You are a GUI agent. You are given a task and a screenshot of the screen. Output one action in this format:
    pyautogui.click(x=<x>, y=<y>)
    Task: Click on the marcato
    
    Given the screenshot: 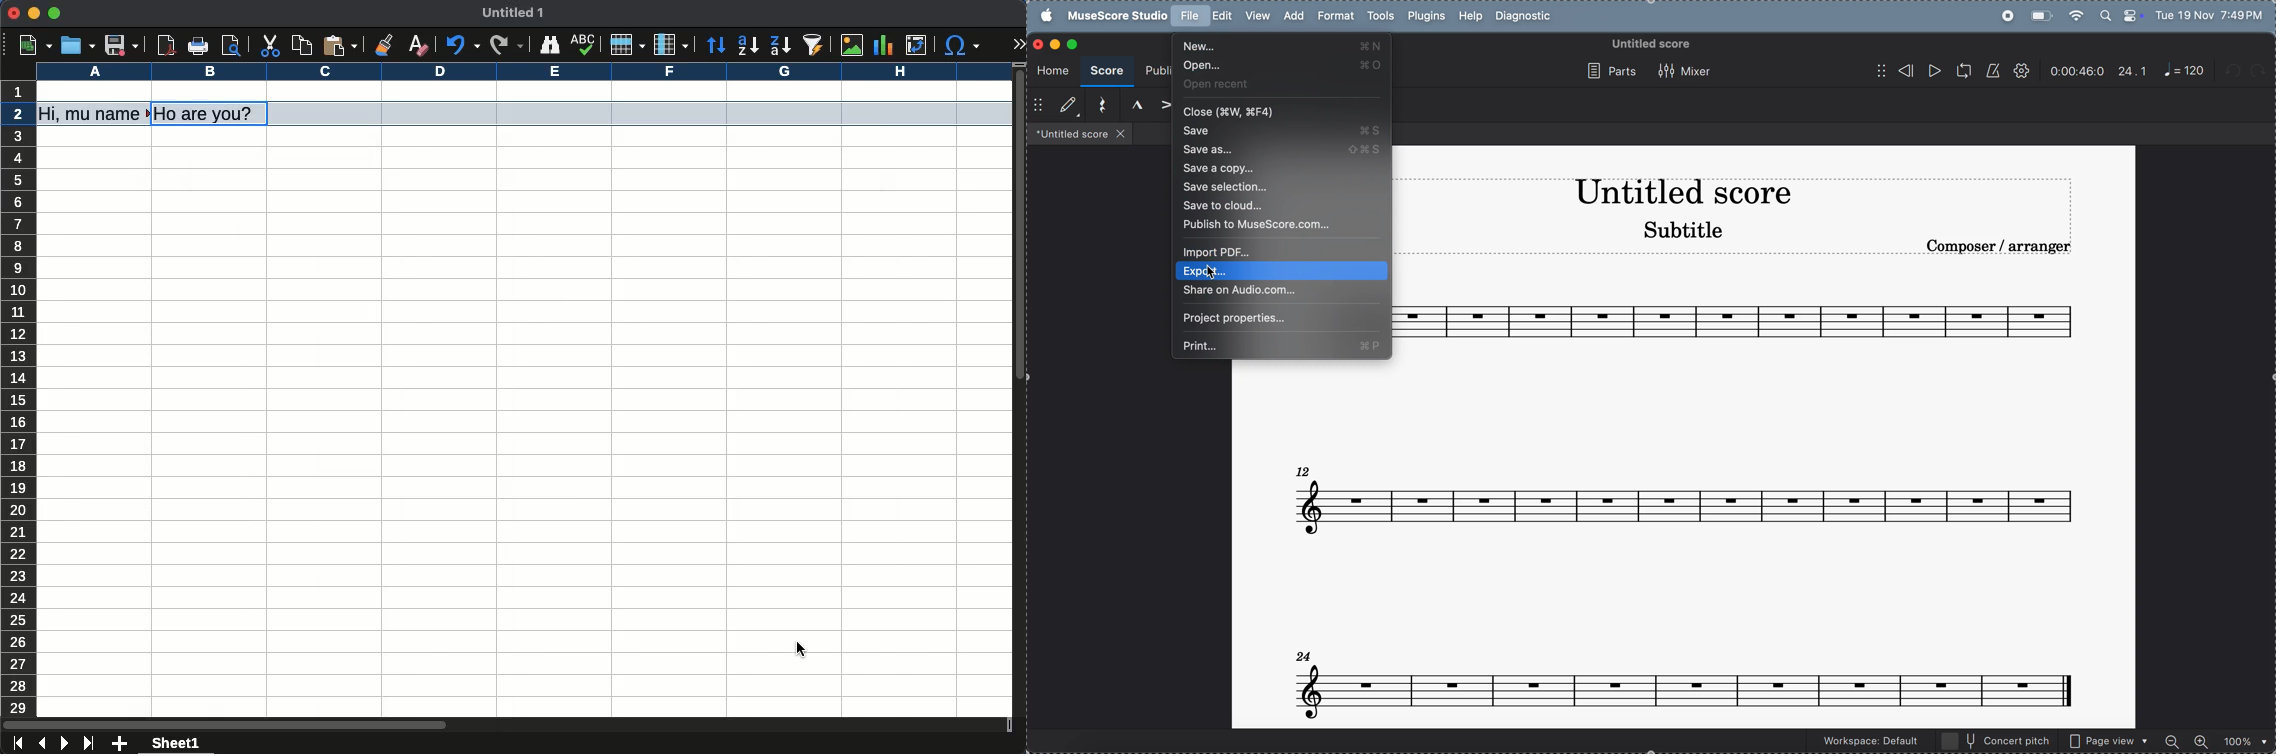 What is the action you would take?
    pyautogui.click(x=1133, y=105)
    